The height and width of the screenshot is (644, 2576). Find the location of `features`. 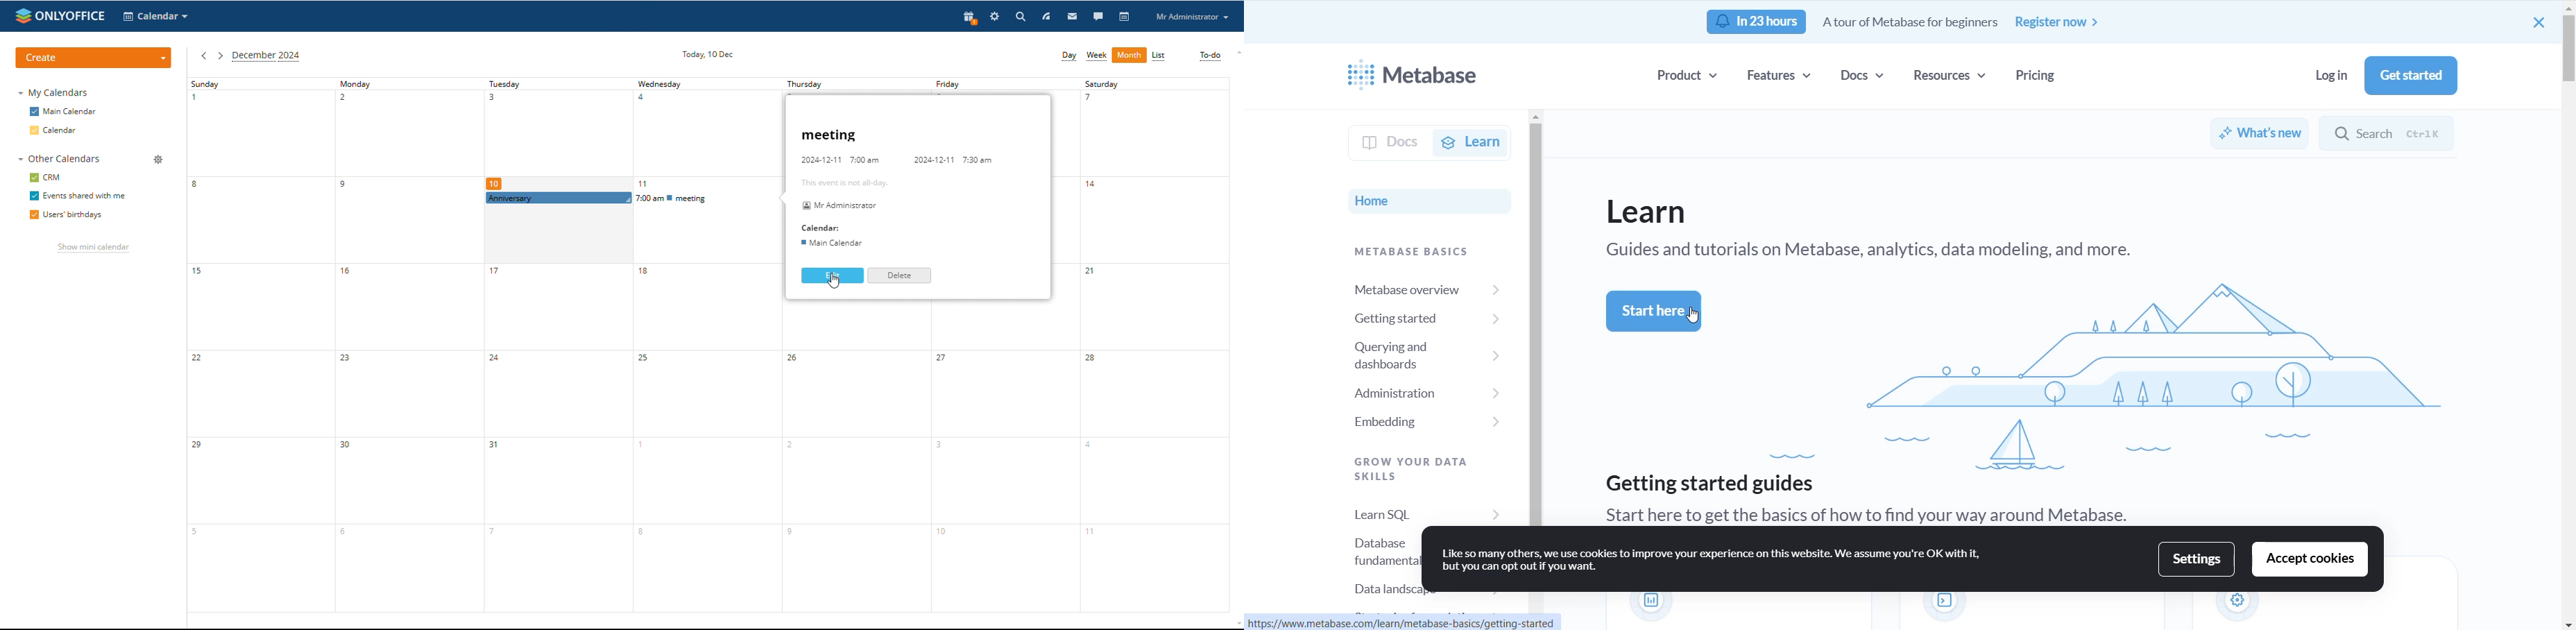

features is located at coordinates (1780, 76).